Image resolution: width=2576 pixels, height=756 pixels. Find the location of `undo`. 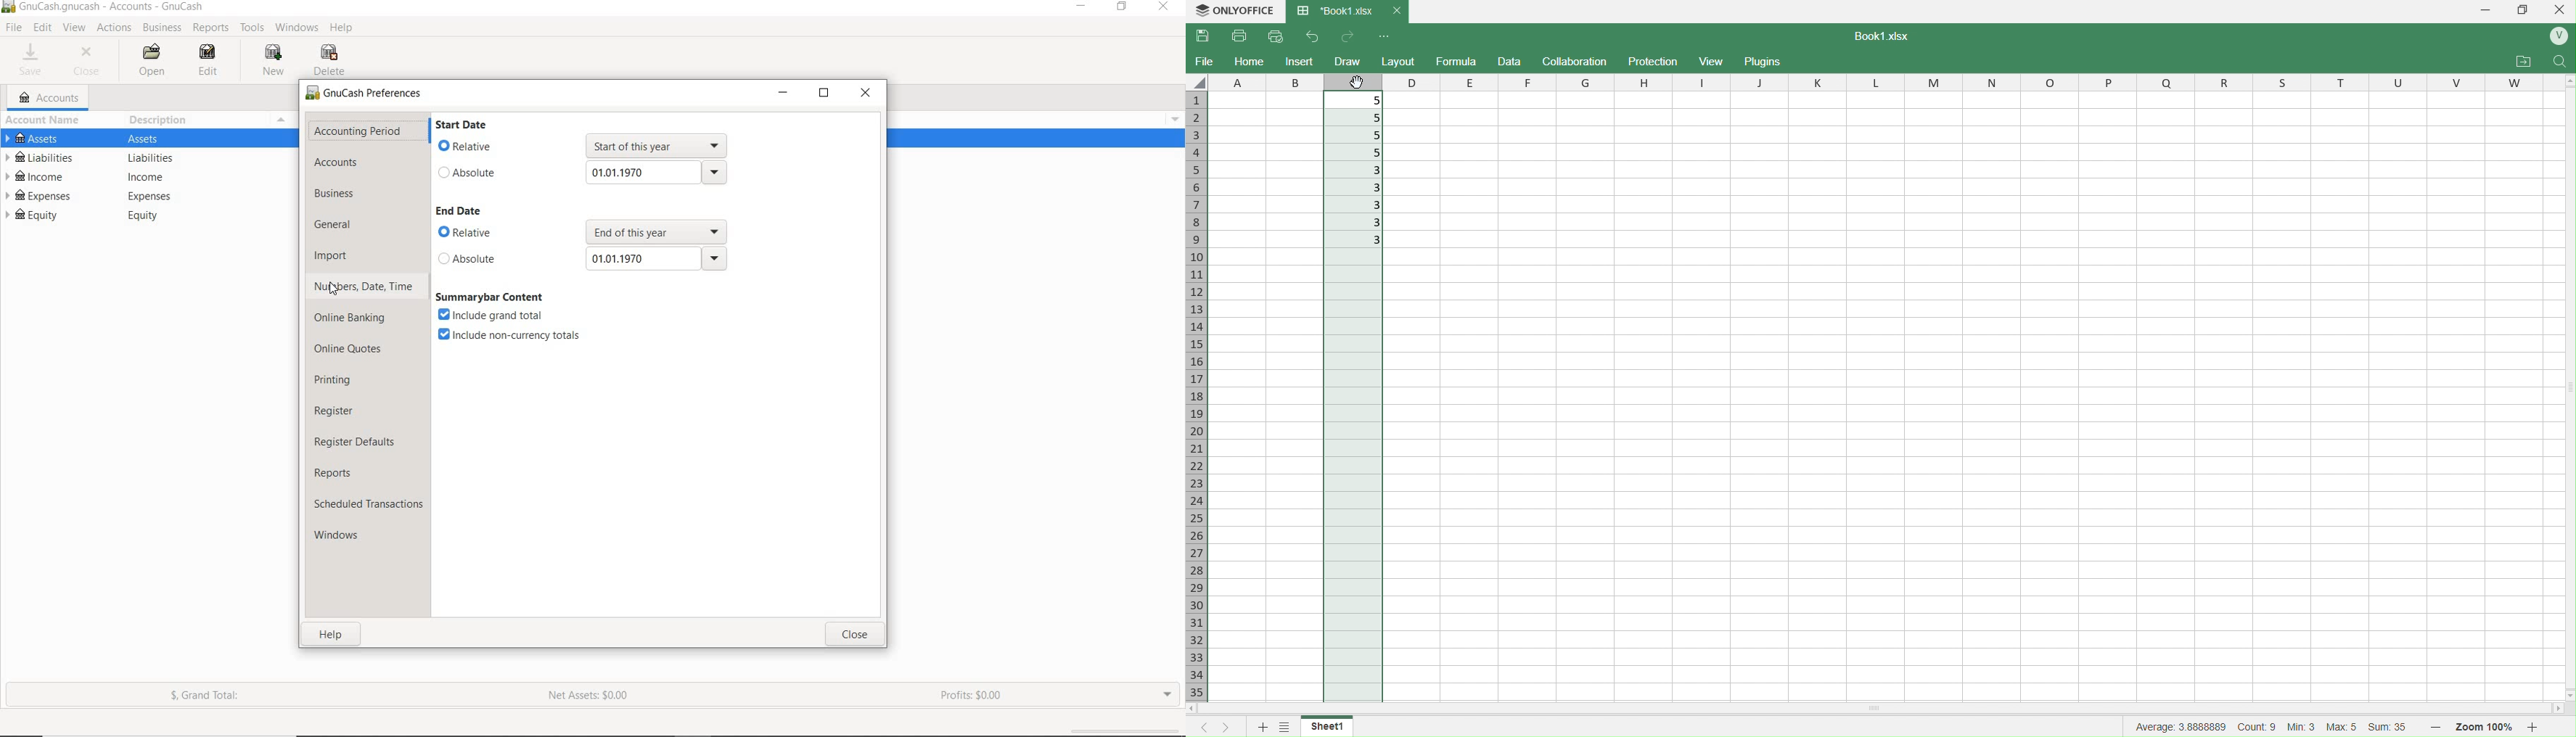

undo is located at coordinates (1305, 37).